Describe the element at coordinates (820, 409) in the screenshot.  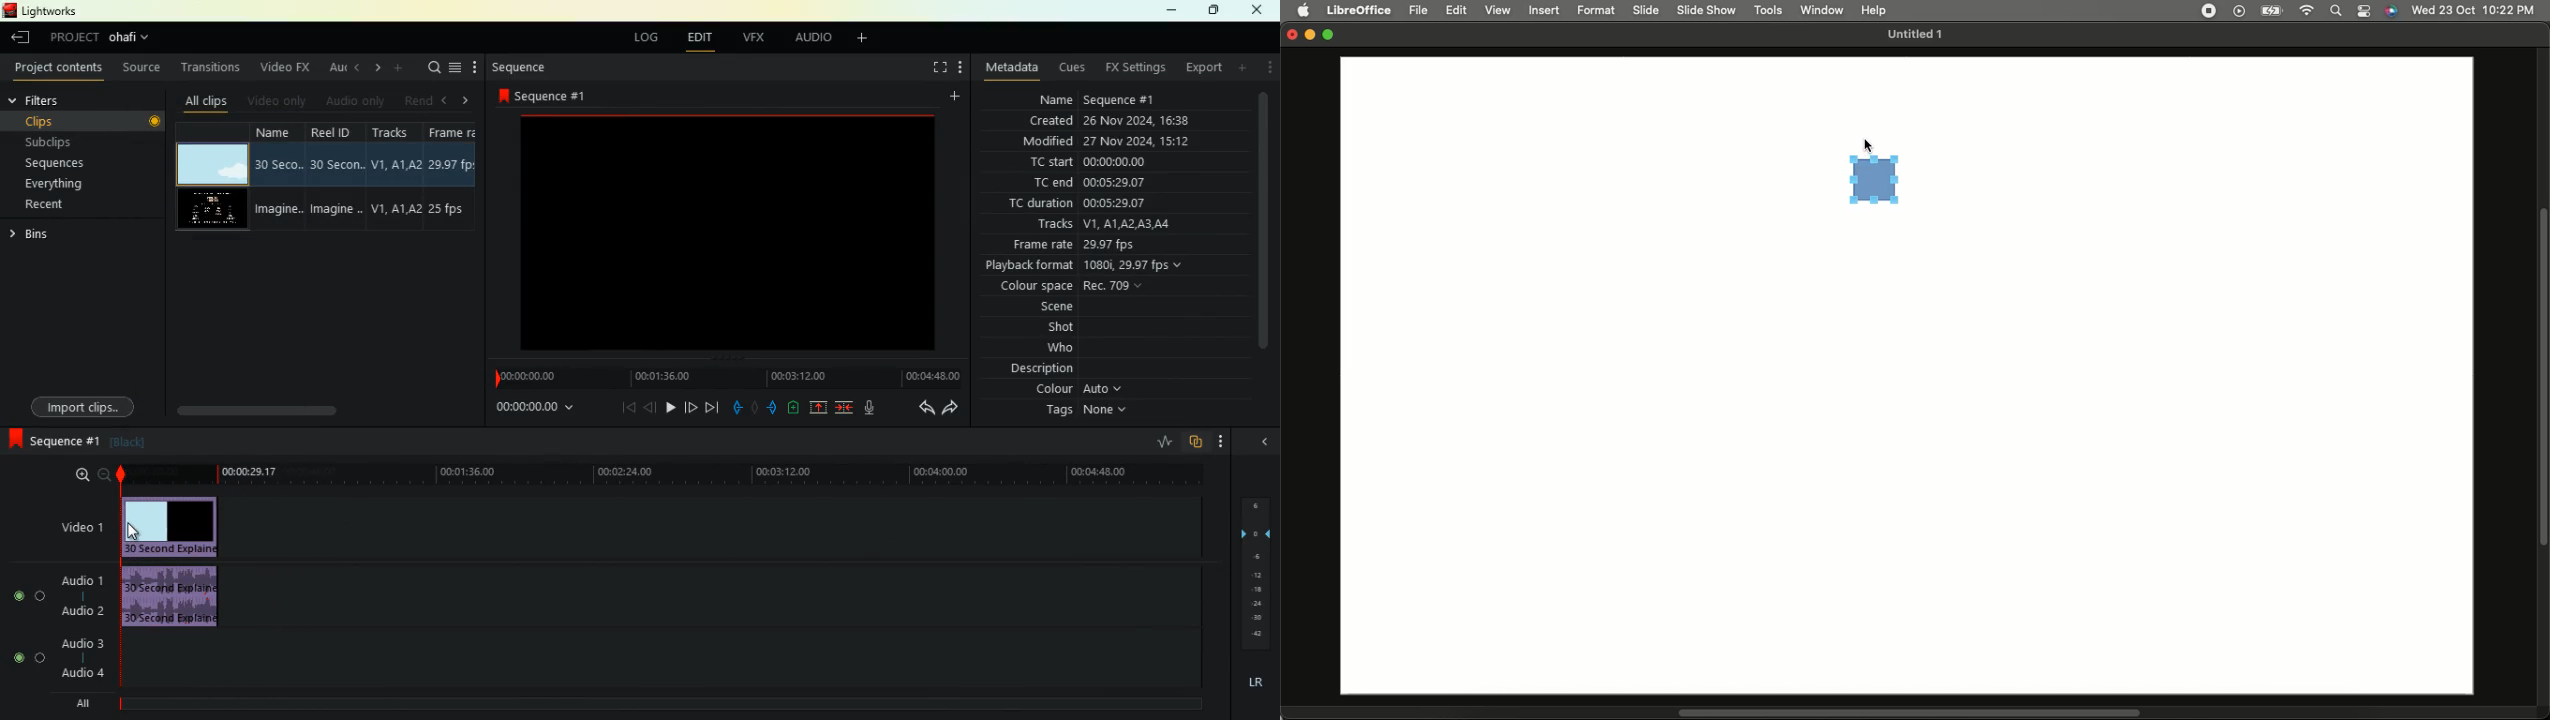
I see `up` at that location.